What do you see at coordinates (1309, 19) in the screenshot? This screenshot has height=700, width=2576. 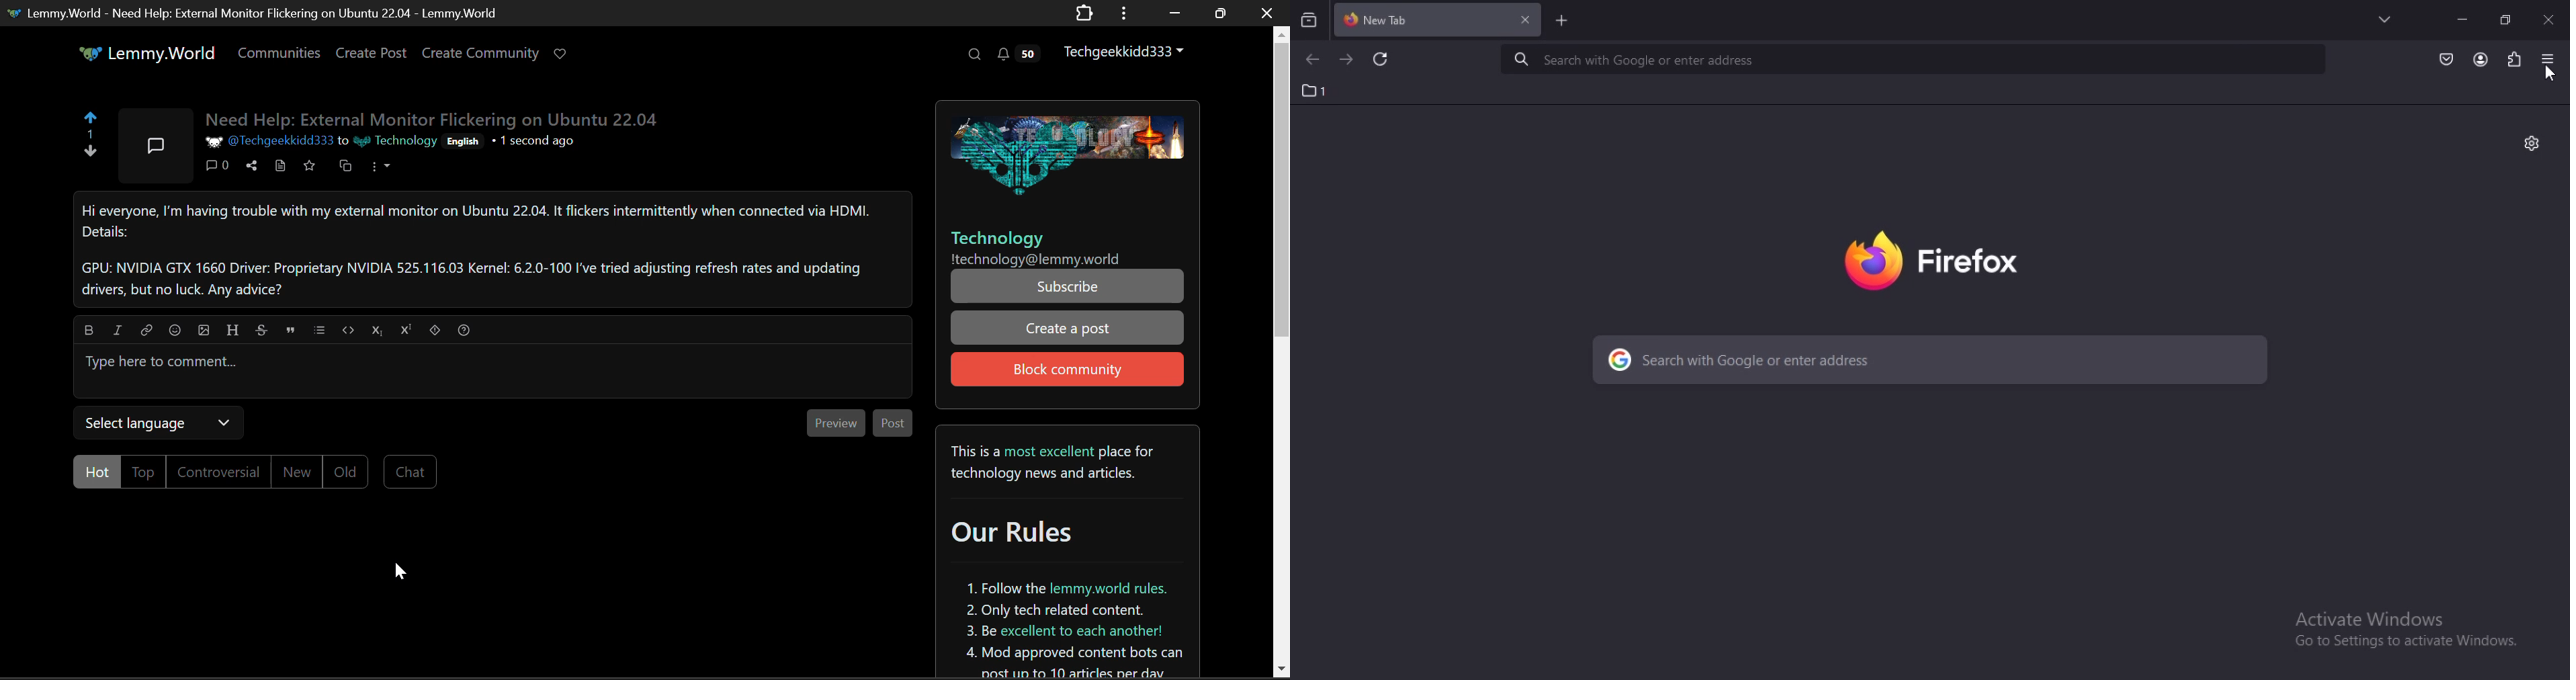 I see `search tabs` at bounding box center [1309, 19].